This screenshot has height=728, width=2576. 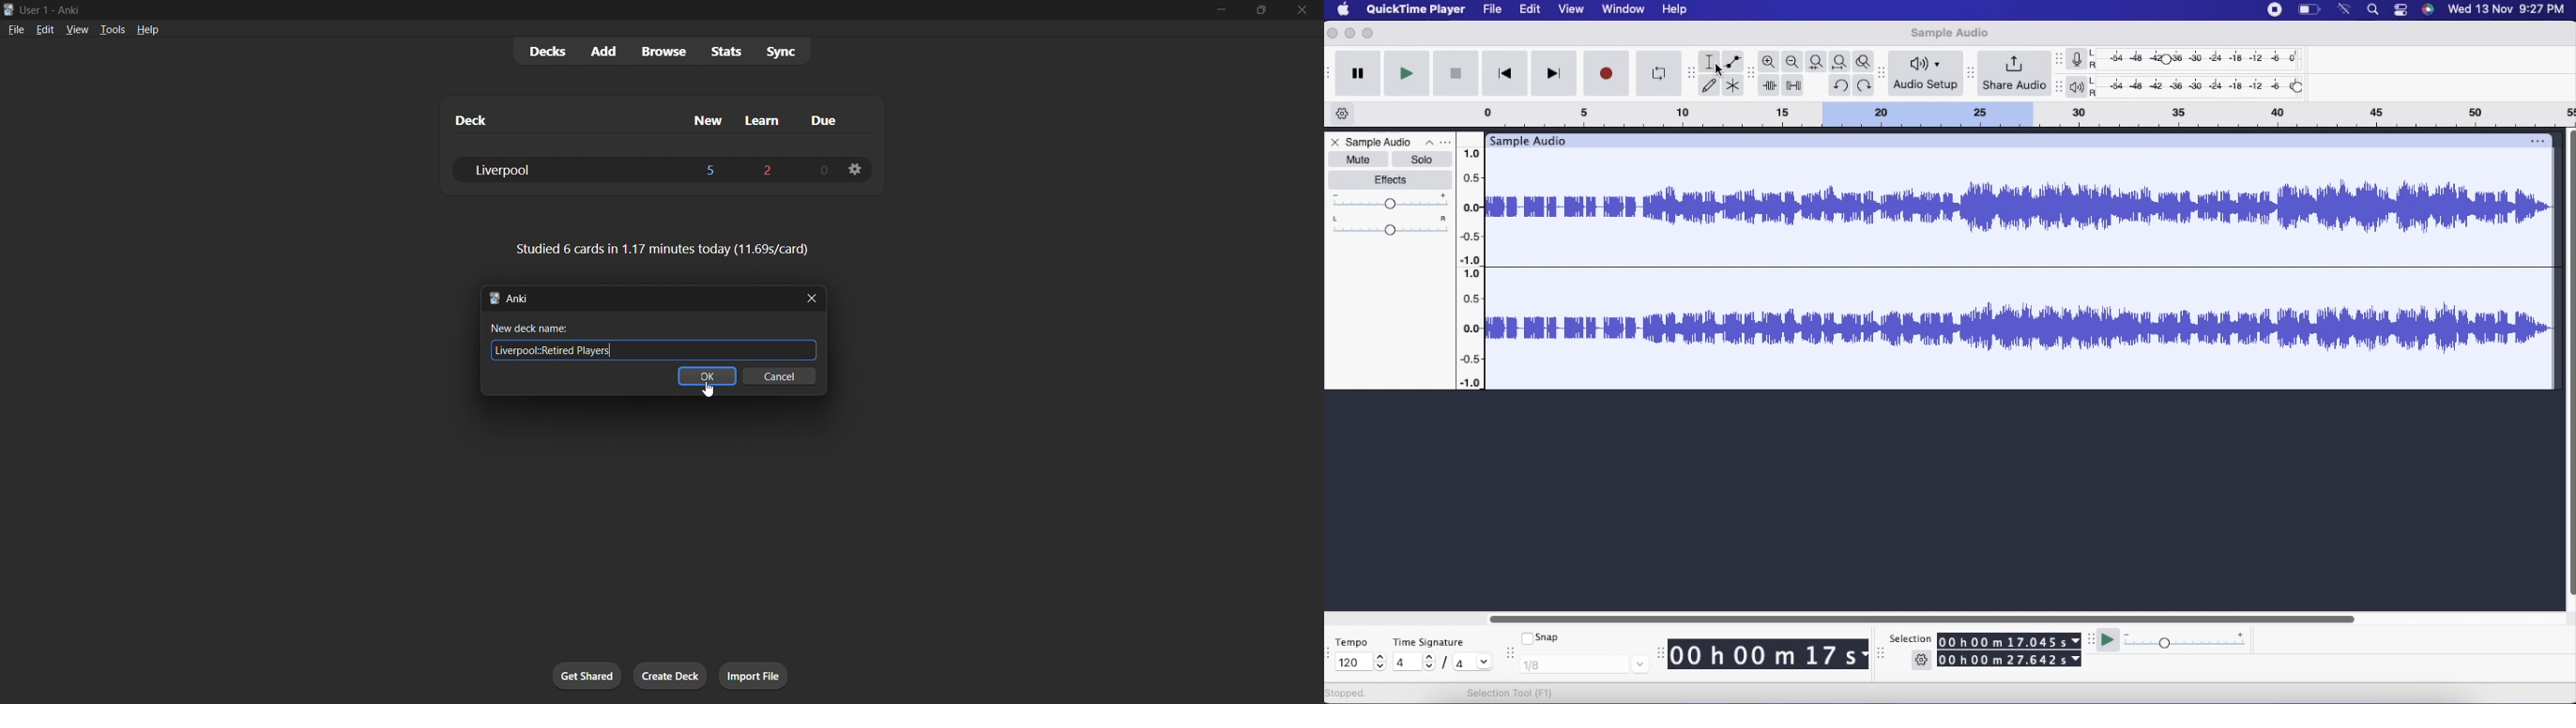 I want to click on Stopped, so click(x=1347, y=694).